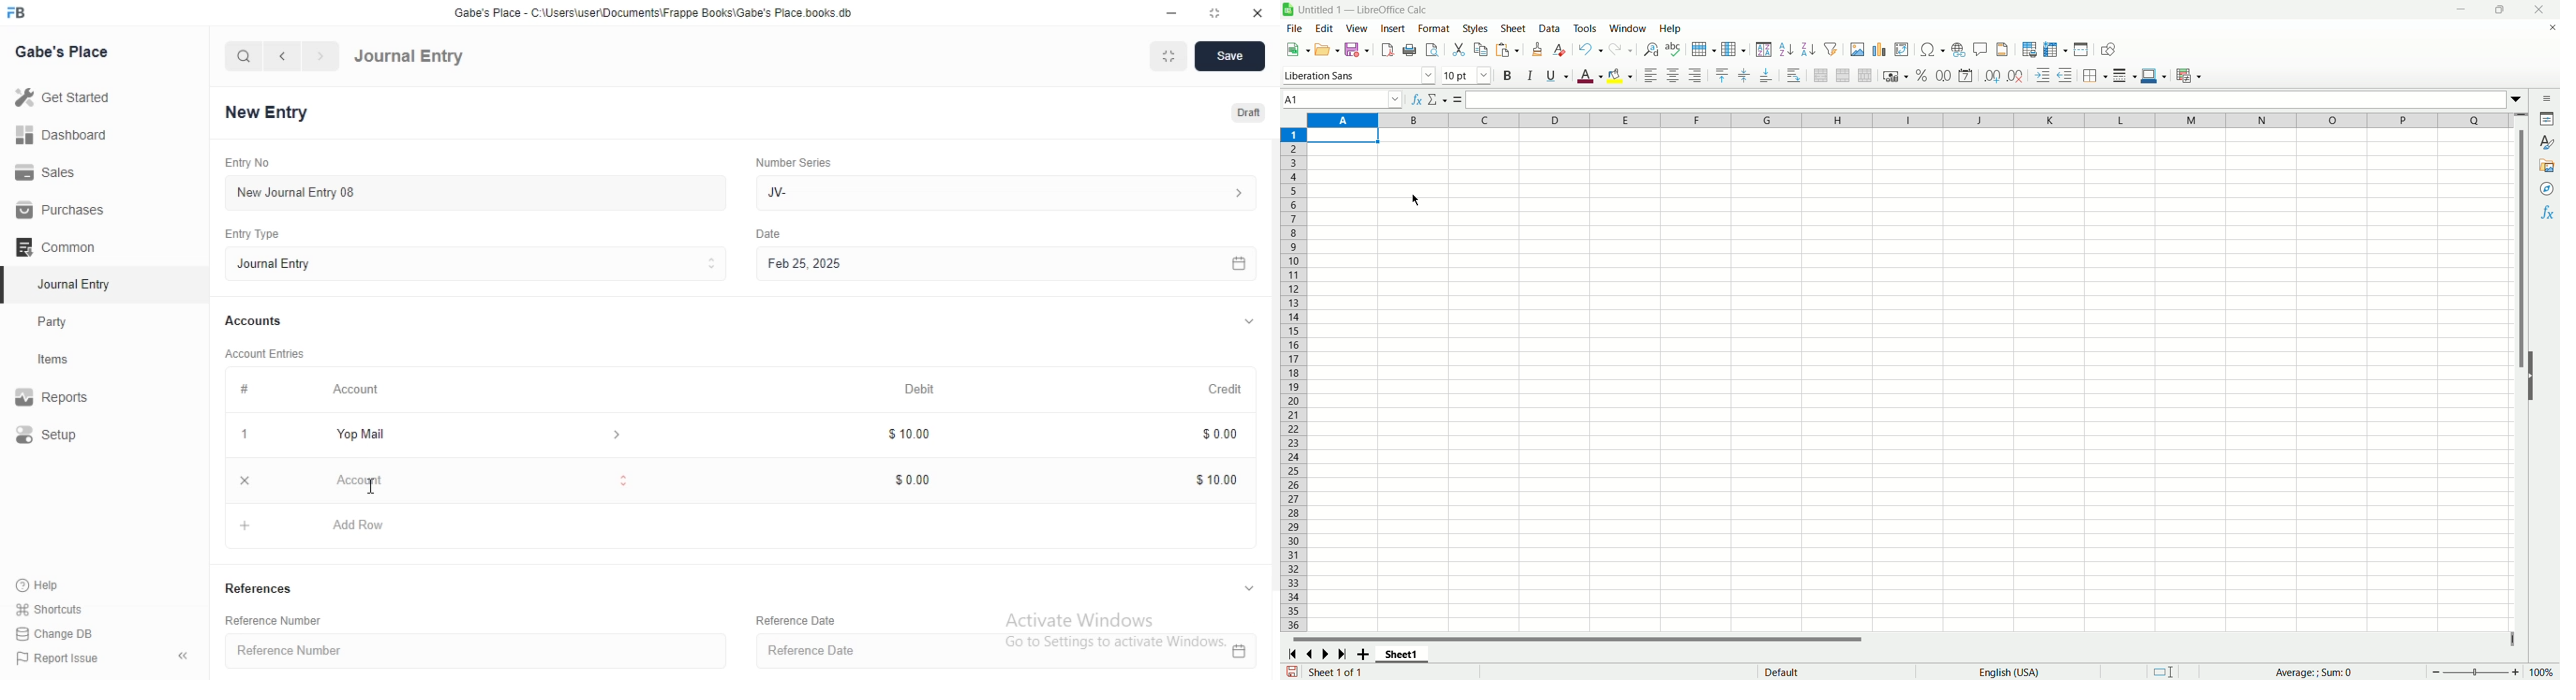 The image size is (2576, 700). I want to click on shortcuts, so click(62, 608).